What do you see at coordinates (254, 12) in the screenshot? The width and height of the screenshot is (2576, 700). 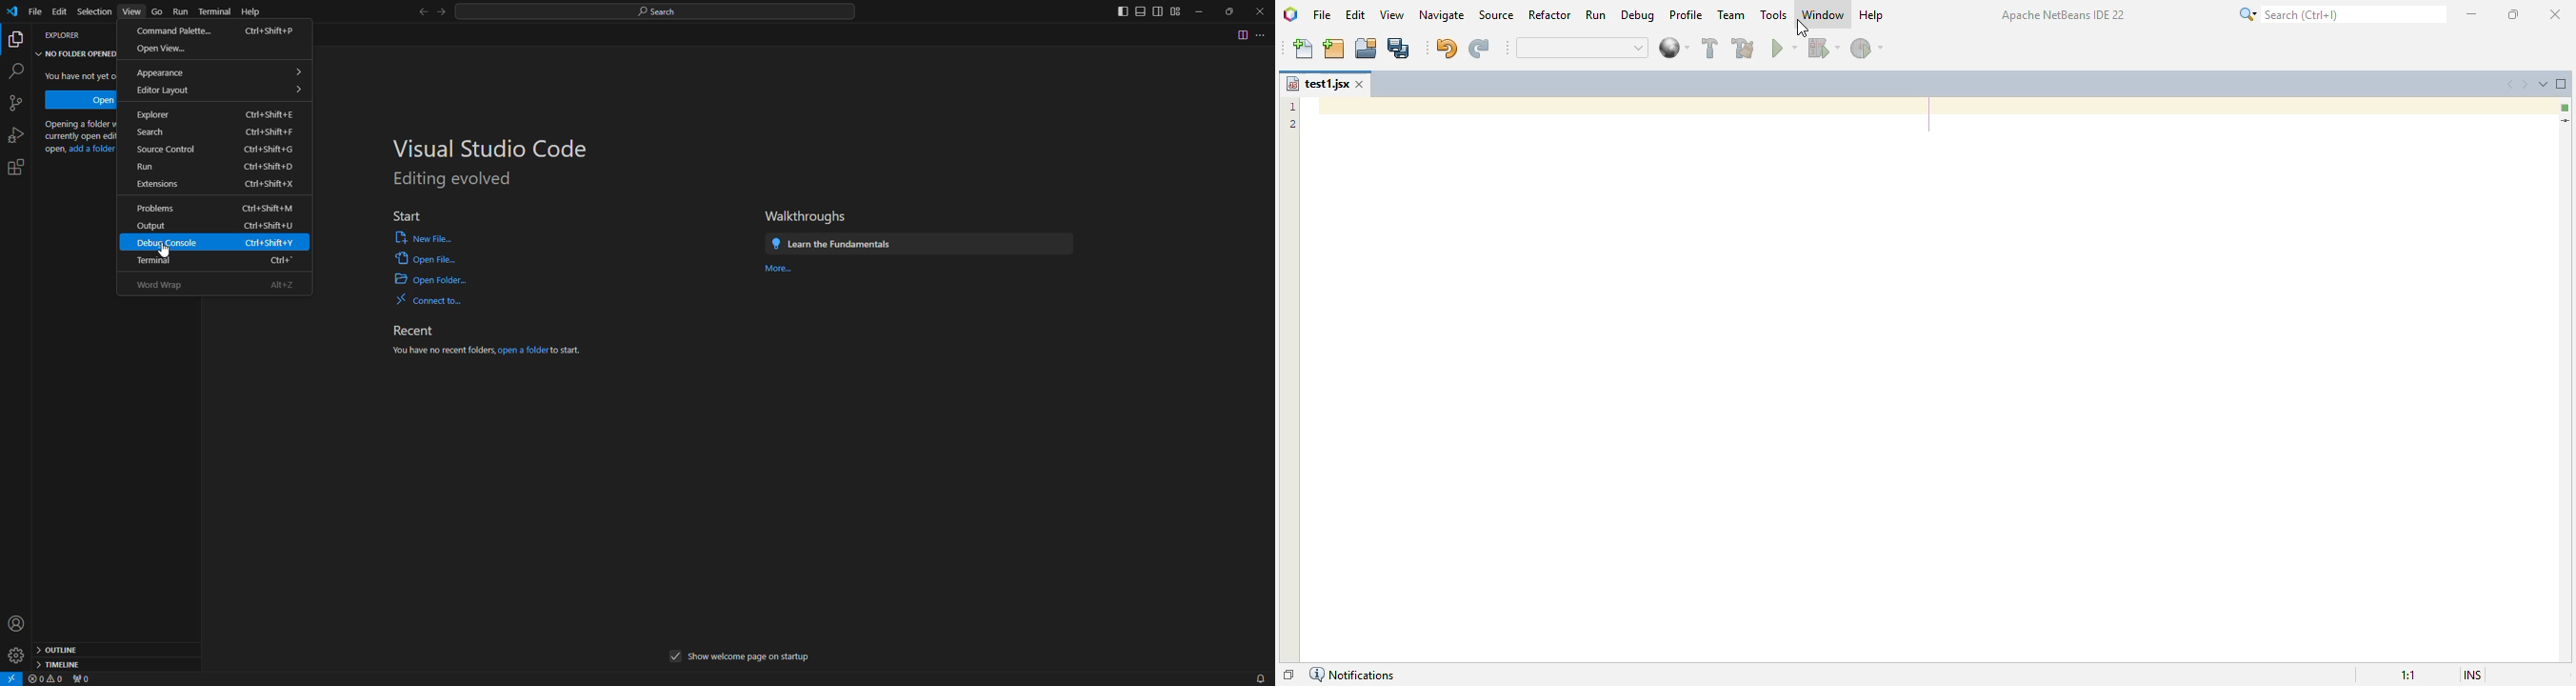 I see `Help` at bounding box center [254, 12].